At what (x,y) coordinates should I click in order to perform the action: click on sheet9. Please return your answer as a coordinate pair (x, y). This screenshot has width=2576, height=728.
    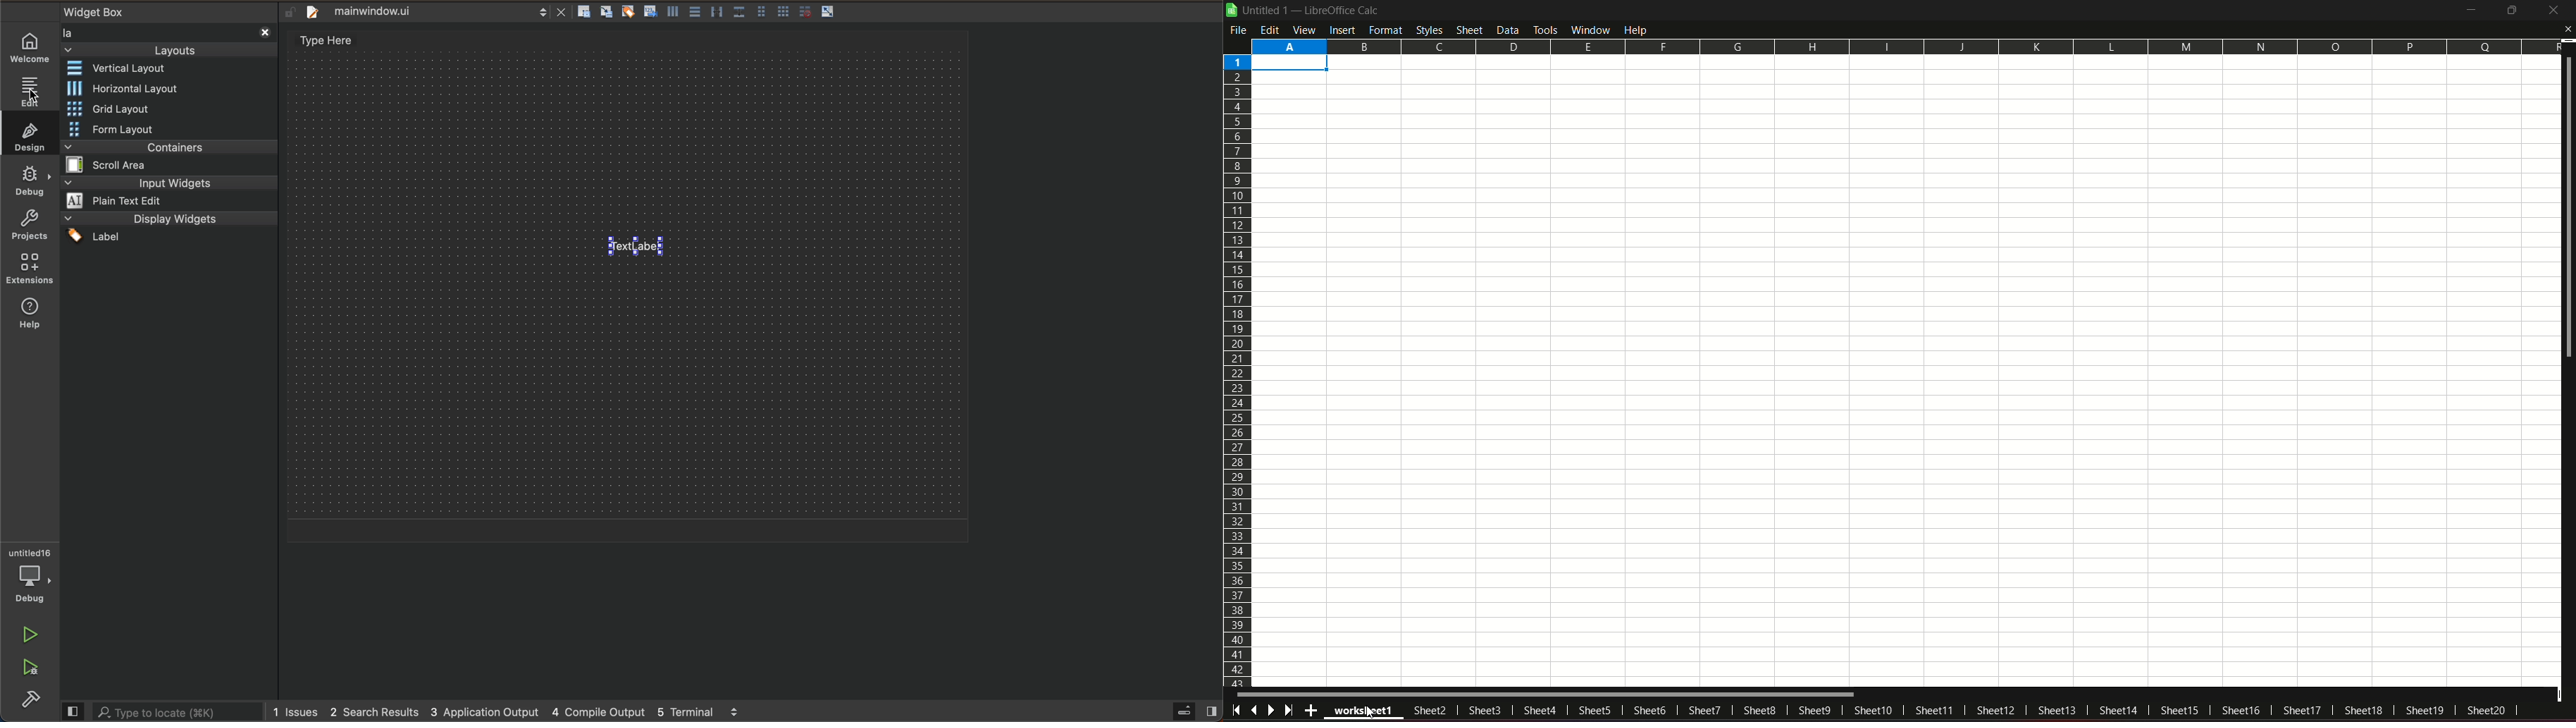
    Looking at the image, I should click on (1815, 711).